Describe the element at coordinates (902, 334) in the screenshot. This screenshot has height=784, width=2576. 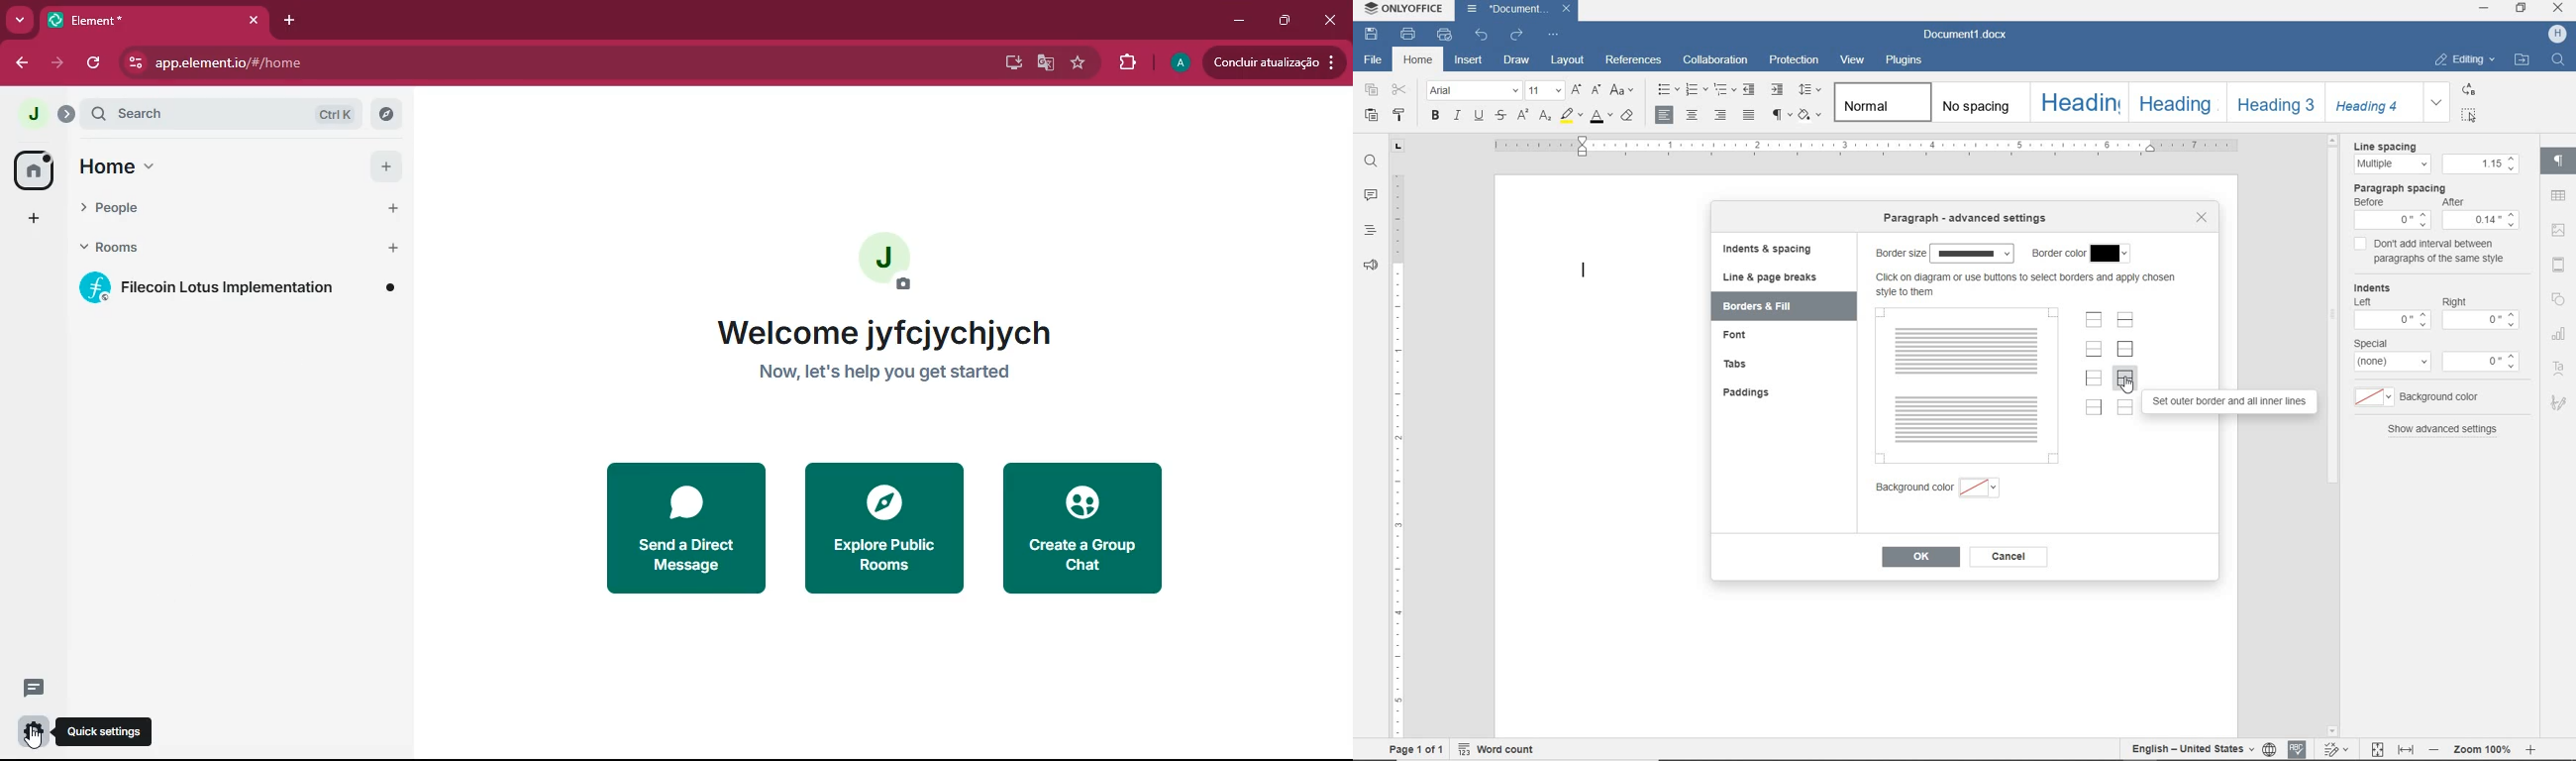
I see `welcome jyfcjychjych` at that location.